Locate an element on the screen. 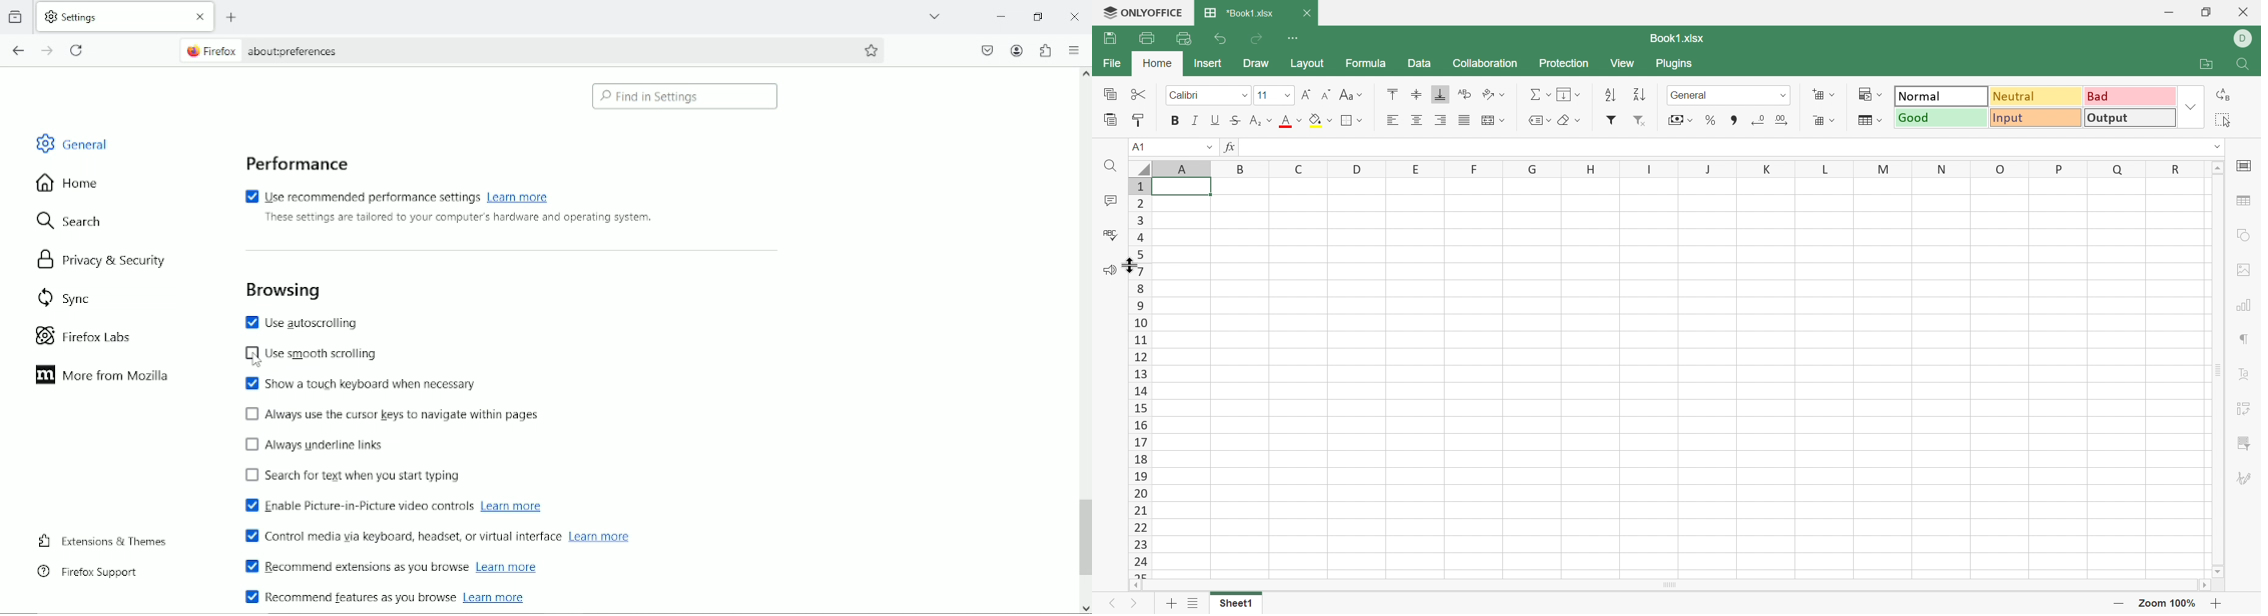 The height and width of the screenshot is (616, 2268). Draw is located at coordinates (1255, 63).